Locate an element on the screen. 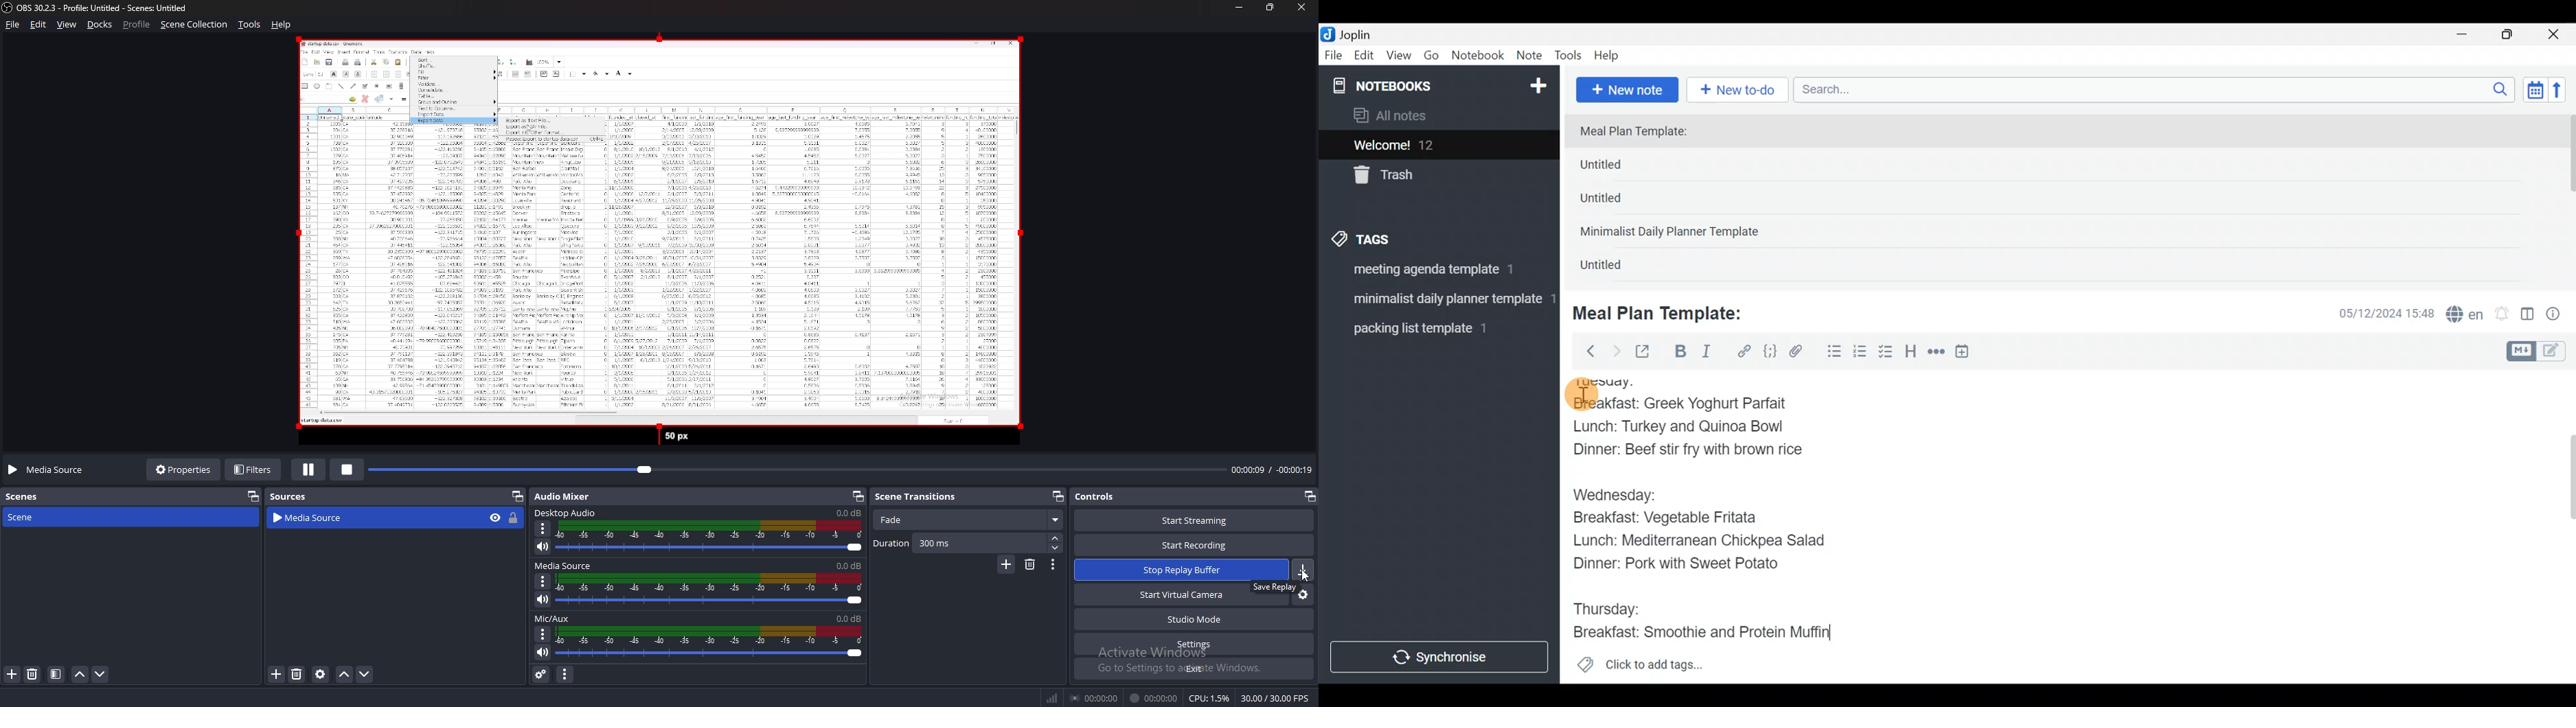  mic/aux is located at coordinates (552, 618).